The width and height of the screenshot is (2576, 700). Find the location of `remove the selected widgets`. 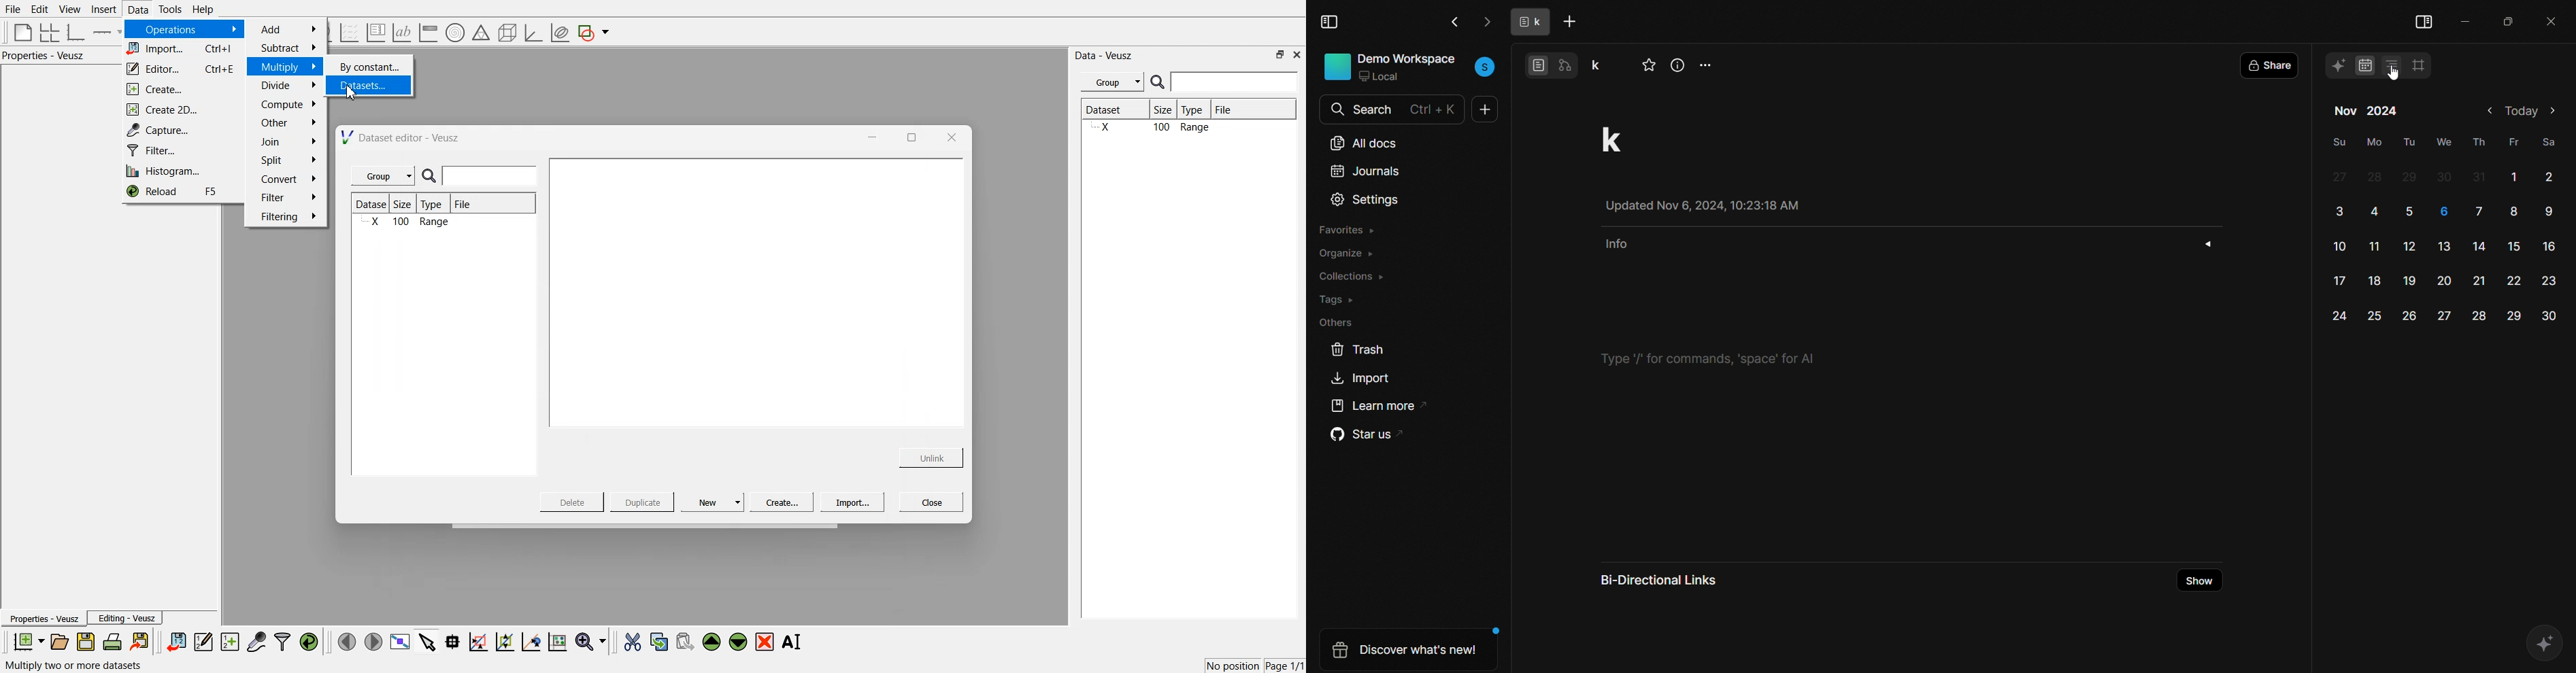

remove the selected widgets is located at coordinates (766, 642).